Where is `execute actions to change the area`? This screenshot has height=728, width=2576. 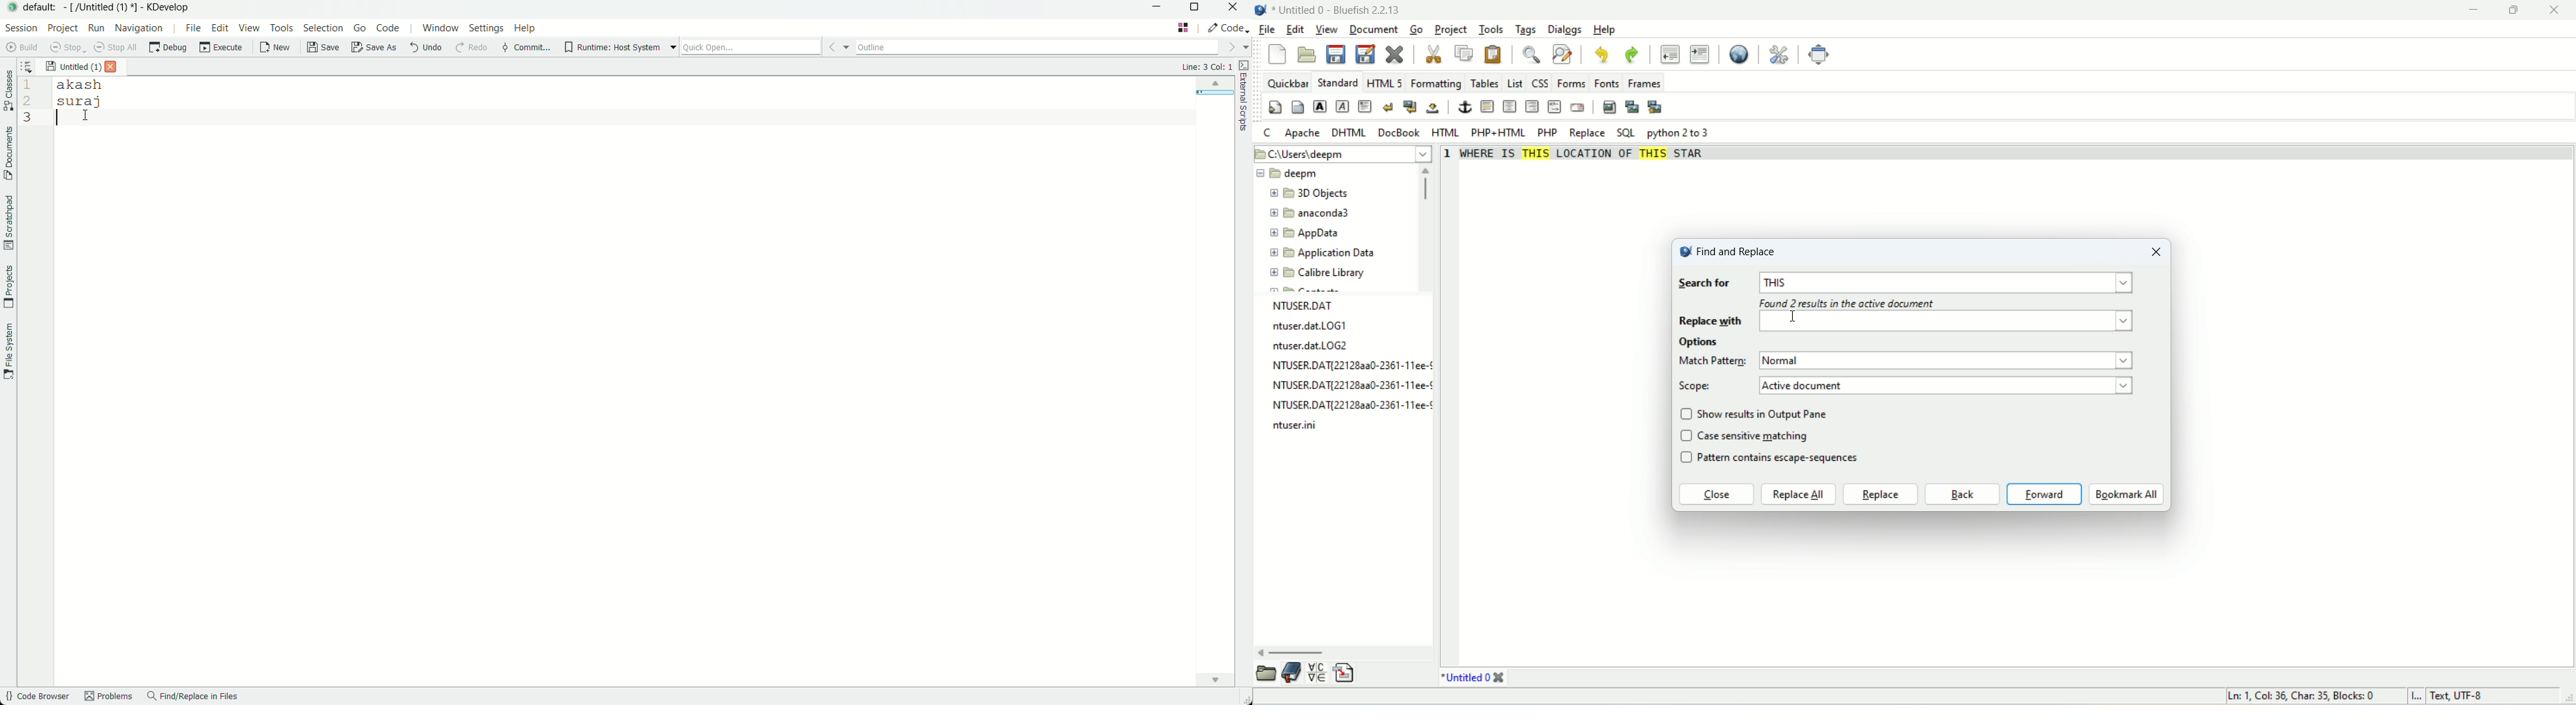
execute actions to change the area is located at coordinates (1229, 27).